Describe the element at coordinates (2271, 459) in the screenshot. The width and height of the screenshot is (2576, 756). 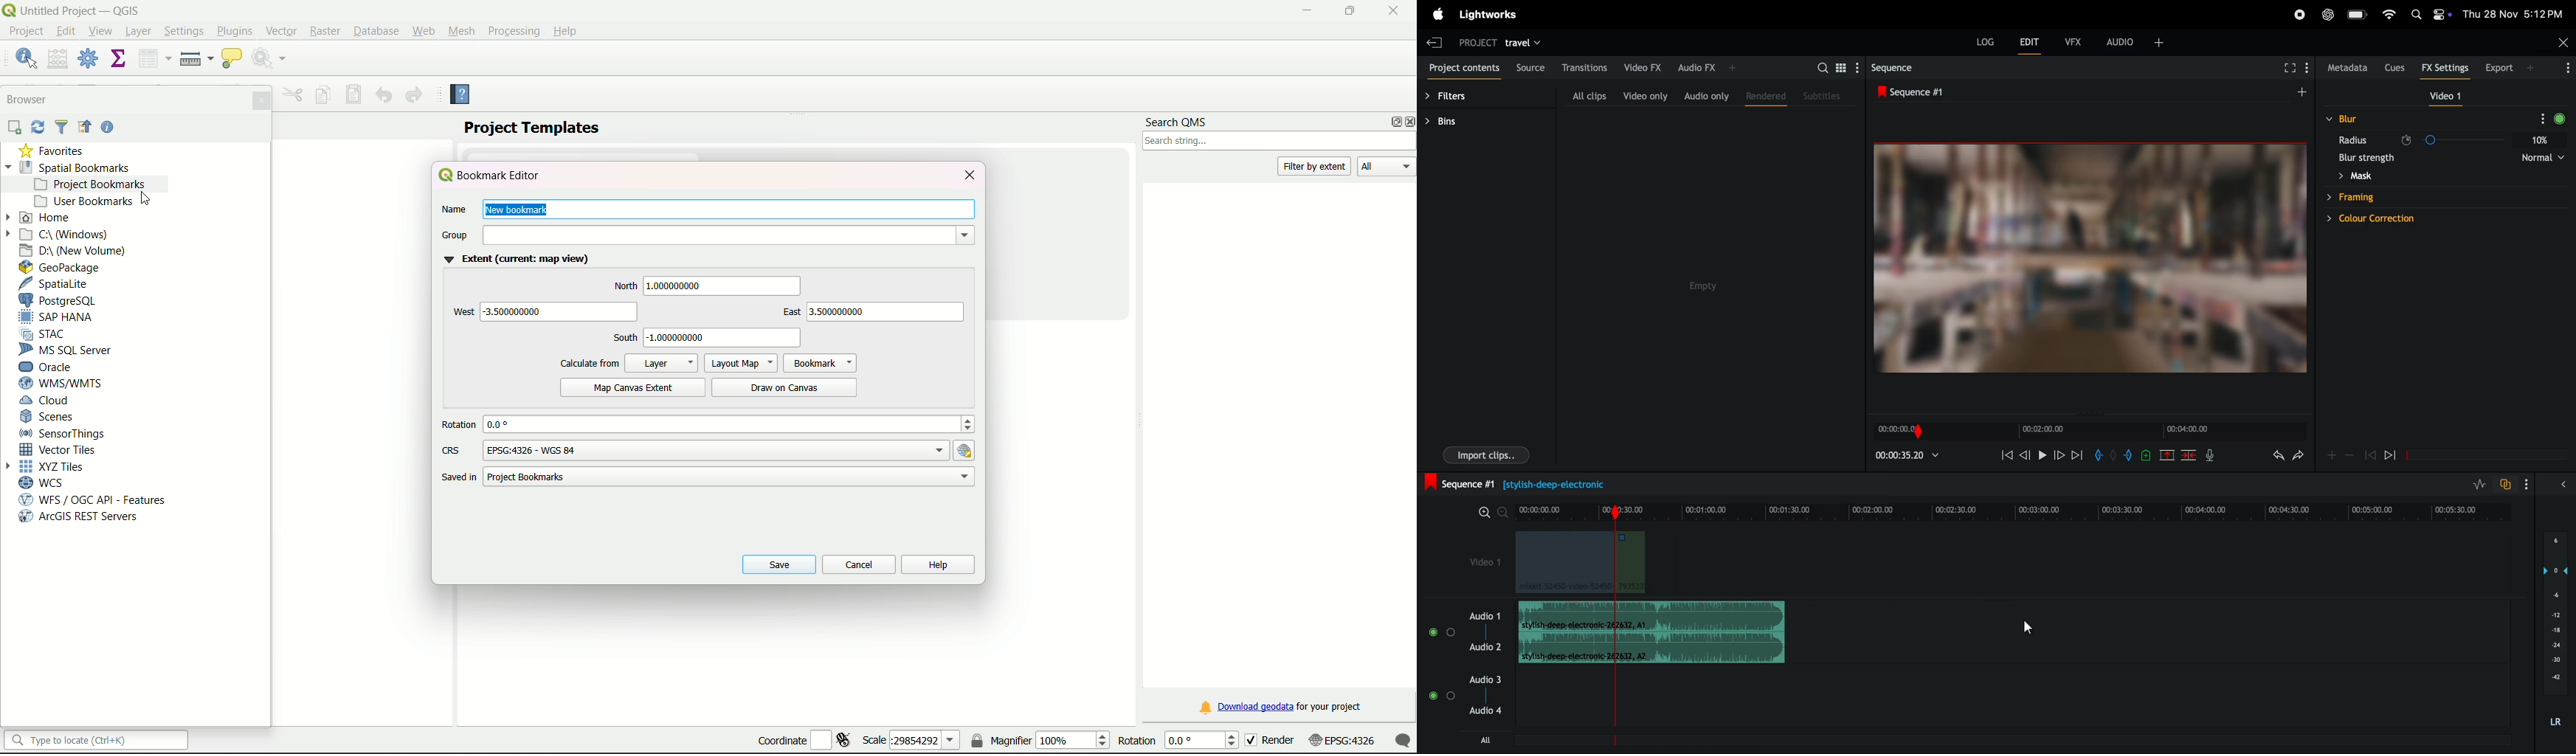
I see `undo` at that location.